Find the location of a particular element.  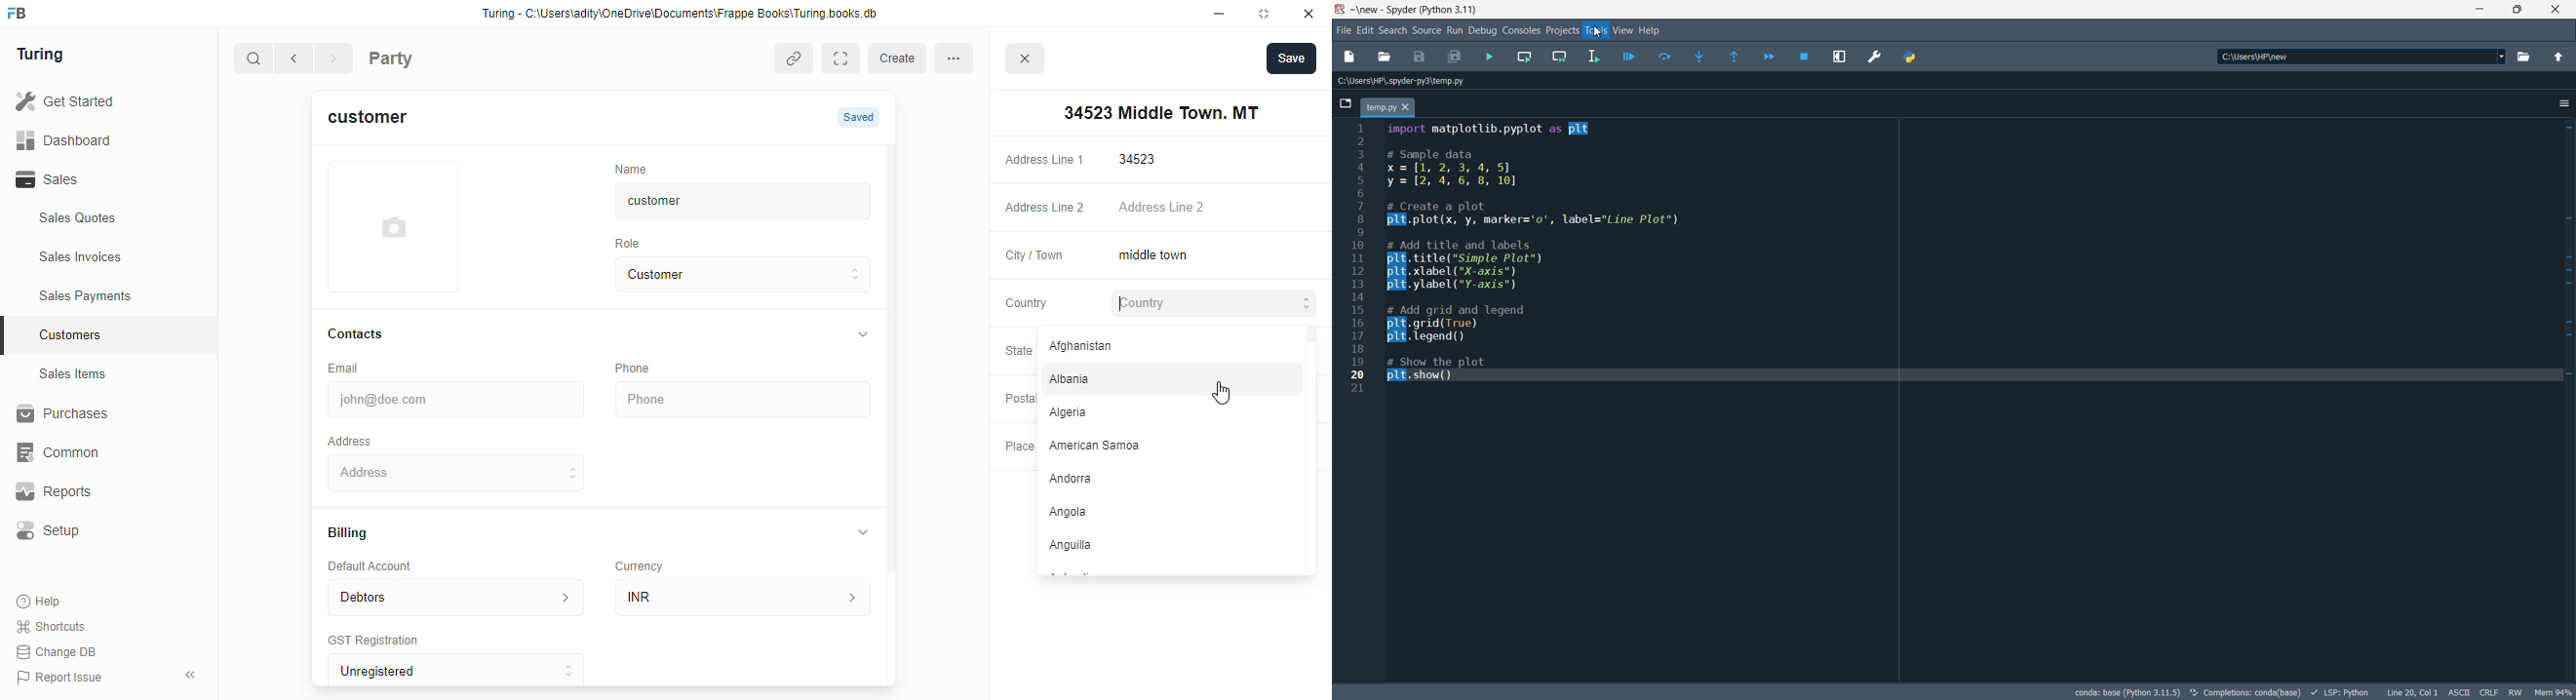

Unregistered is located at coordinates (465, 671).